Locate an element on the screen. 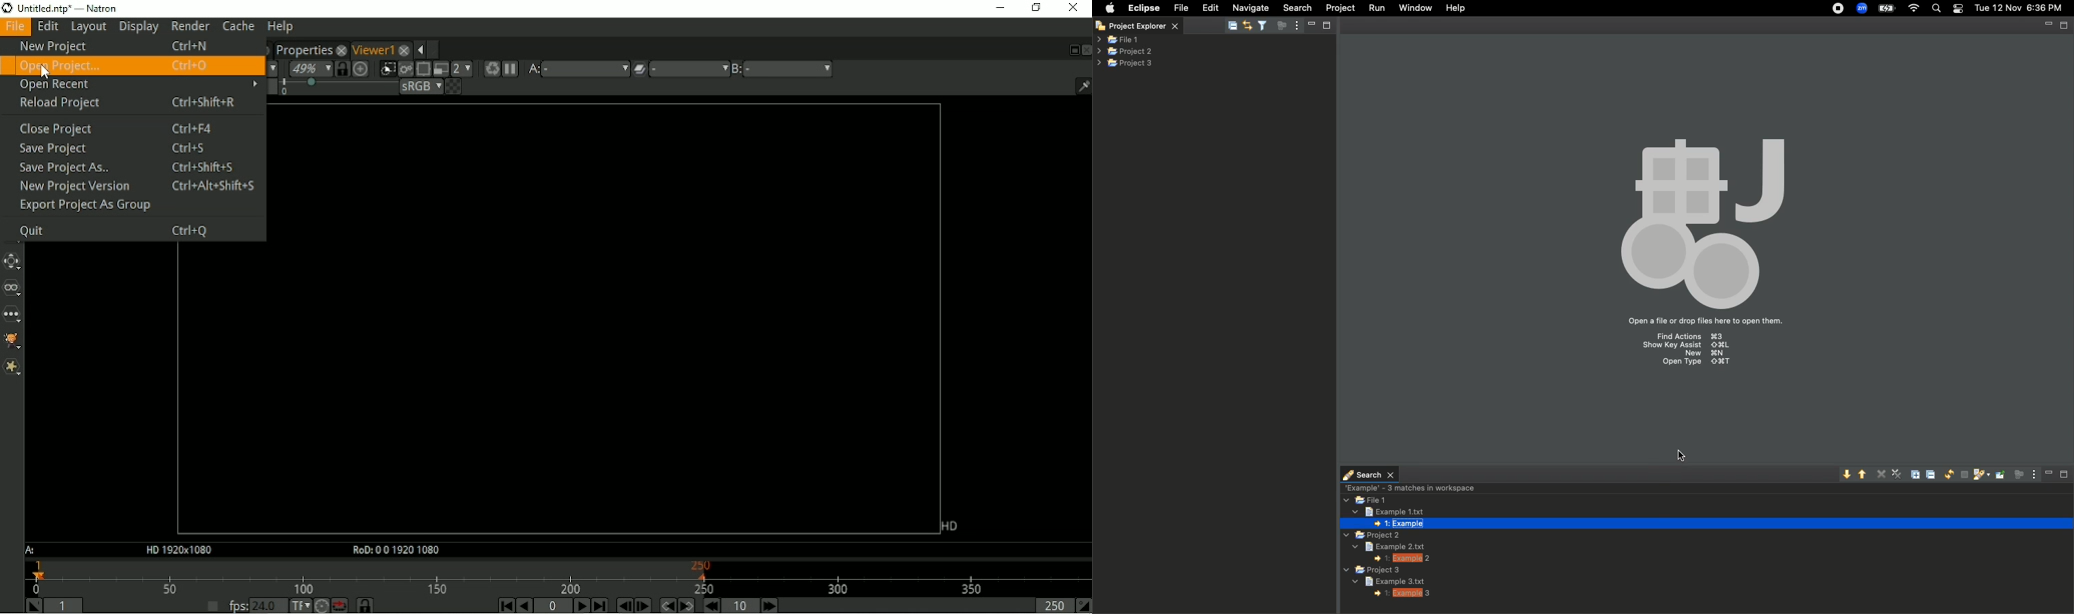  maximize is located at coordinates (1328, 25).